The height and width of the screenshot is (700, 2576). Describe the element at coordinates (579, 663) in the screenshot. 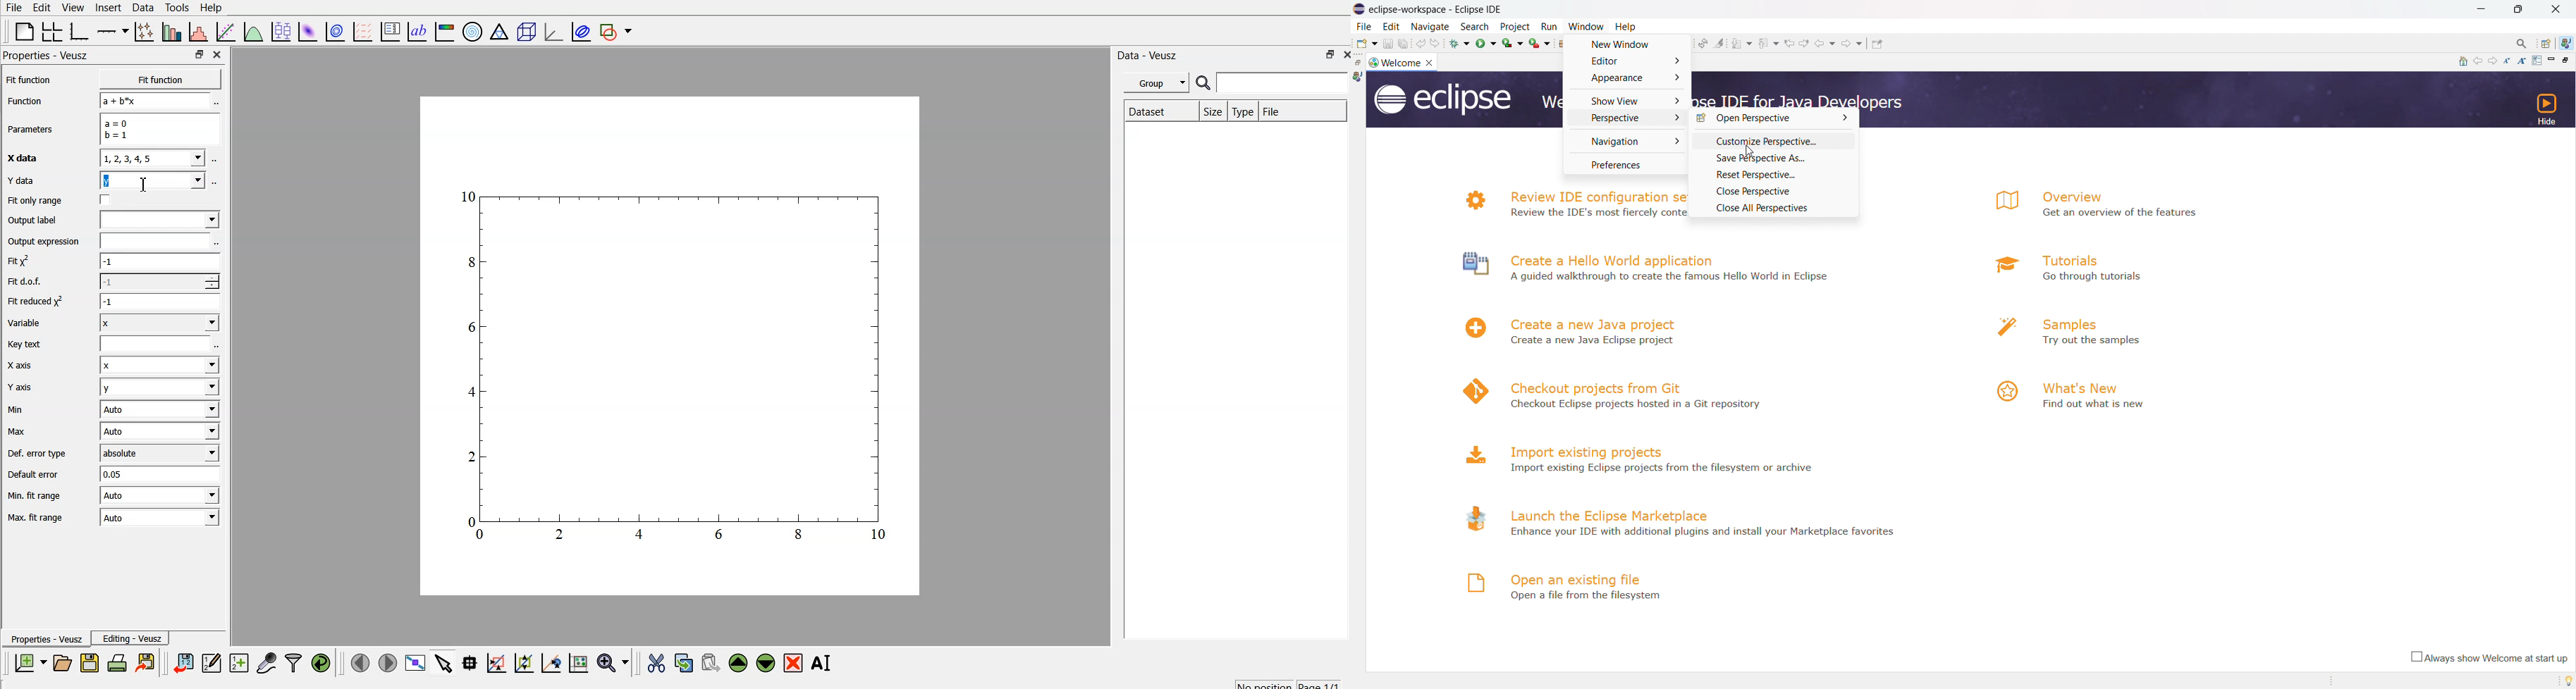

I see `click to reset graph axes` at that location.